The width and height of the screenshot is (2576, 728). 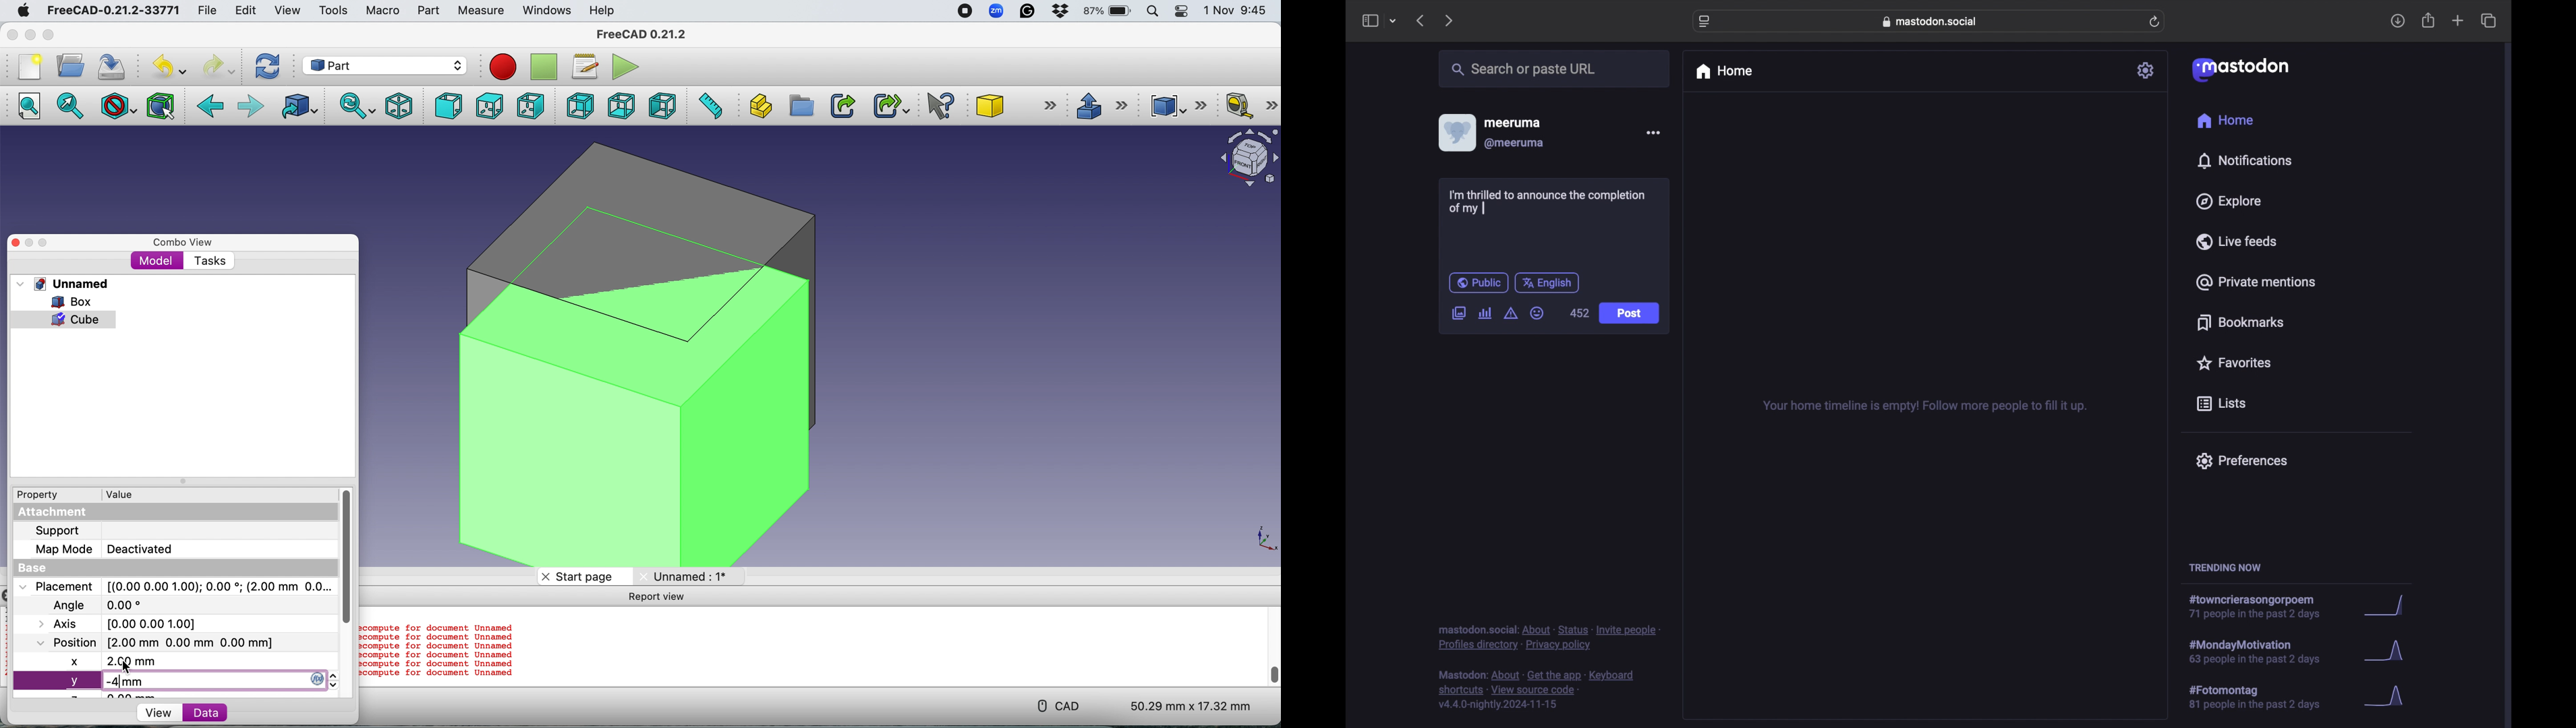 What do you see at coordinates (1705, 22) in the screenshot?
I see `website settings` at bounding box center [1705, 22].